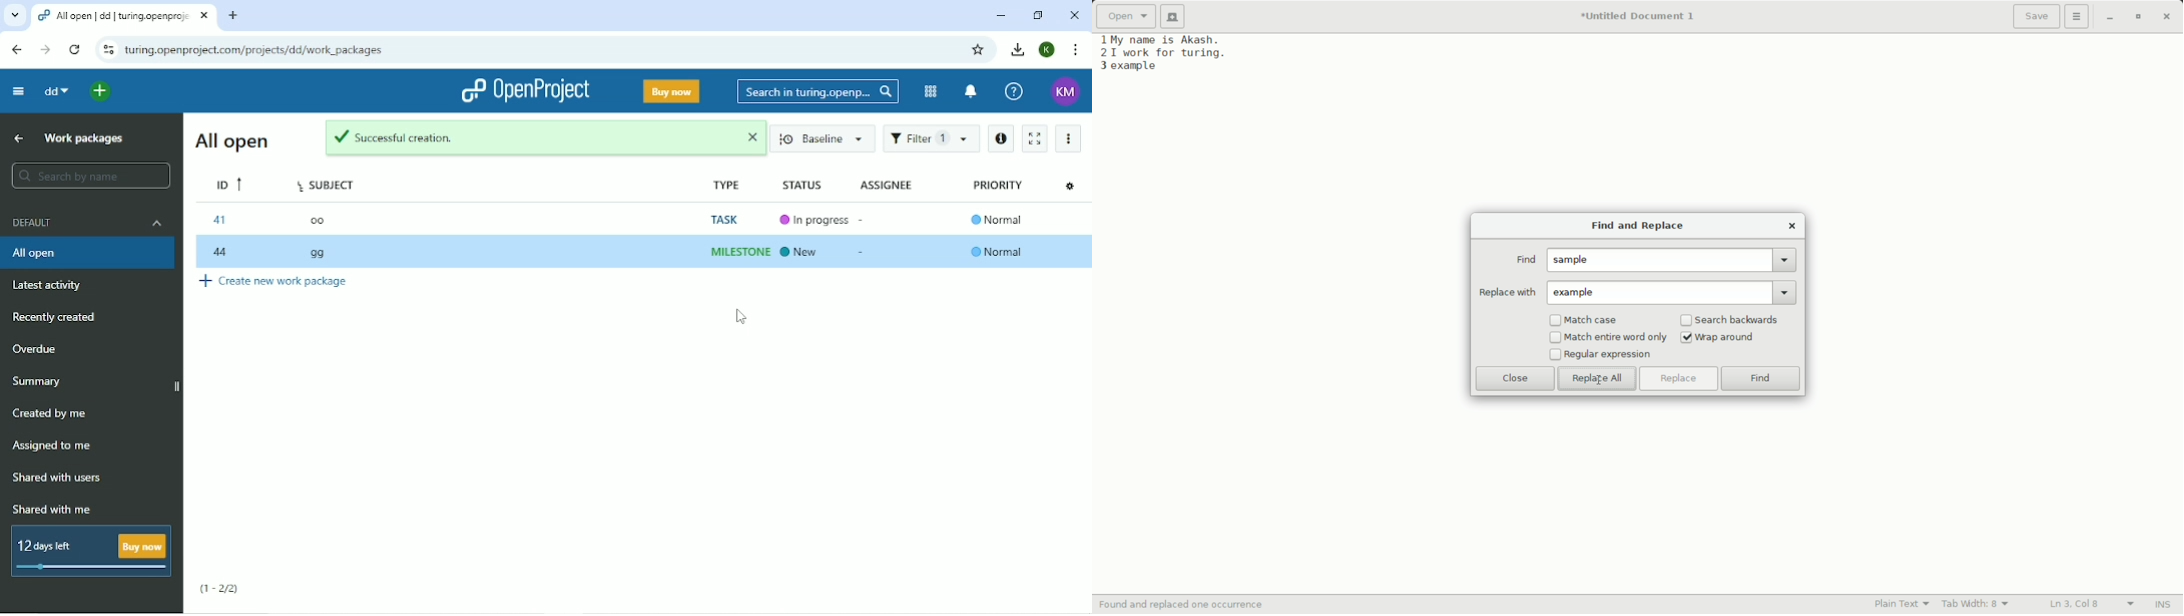  What do you see at coordinates (124, 16) in the screenshot?
I see `Current tab` at bounding box center [124, 16].